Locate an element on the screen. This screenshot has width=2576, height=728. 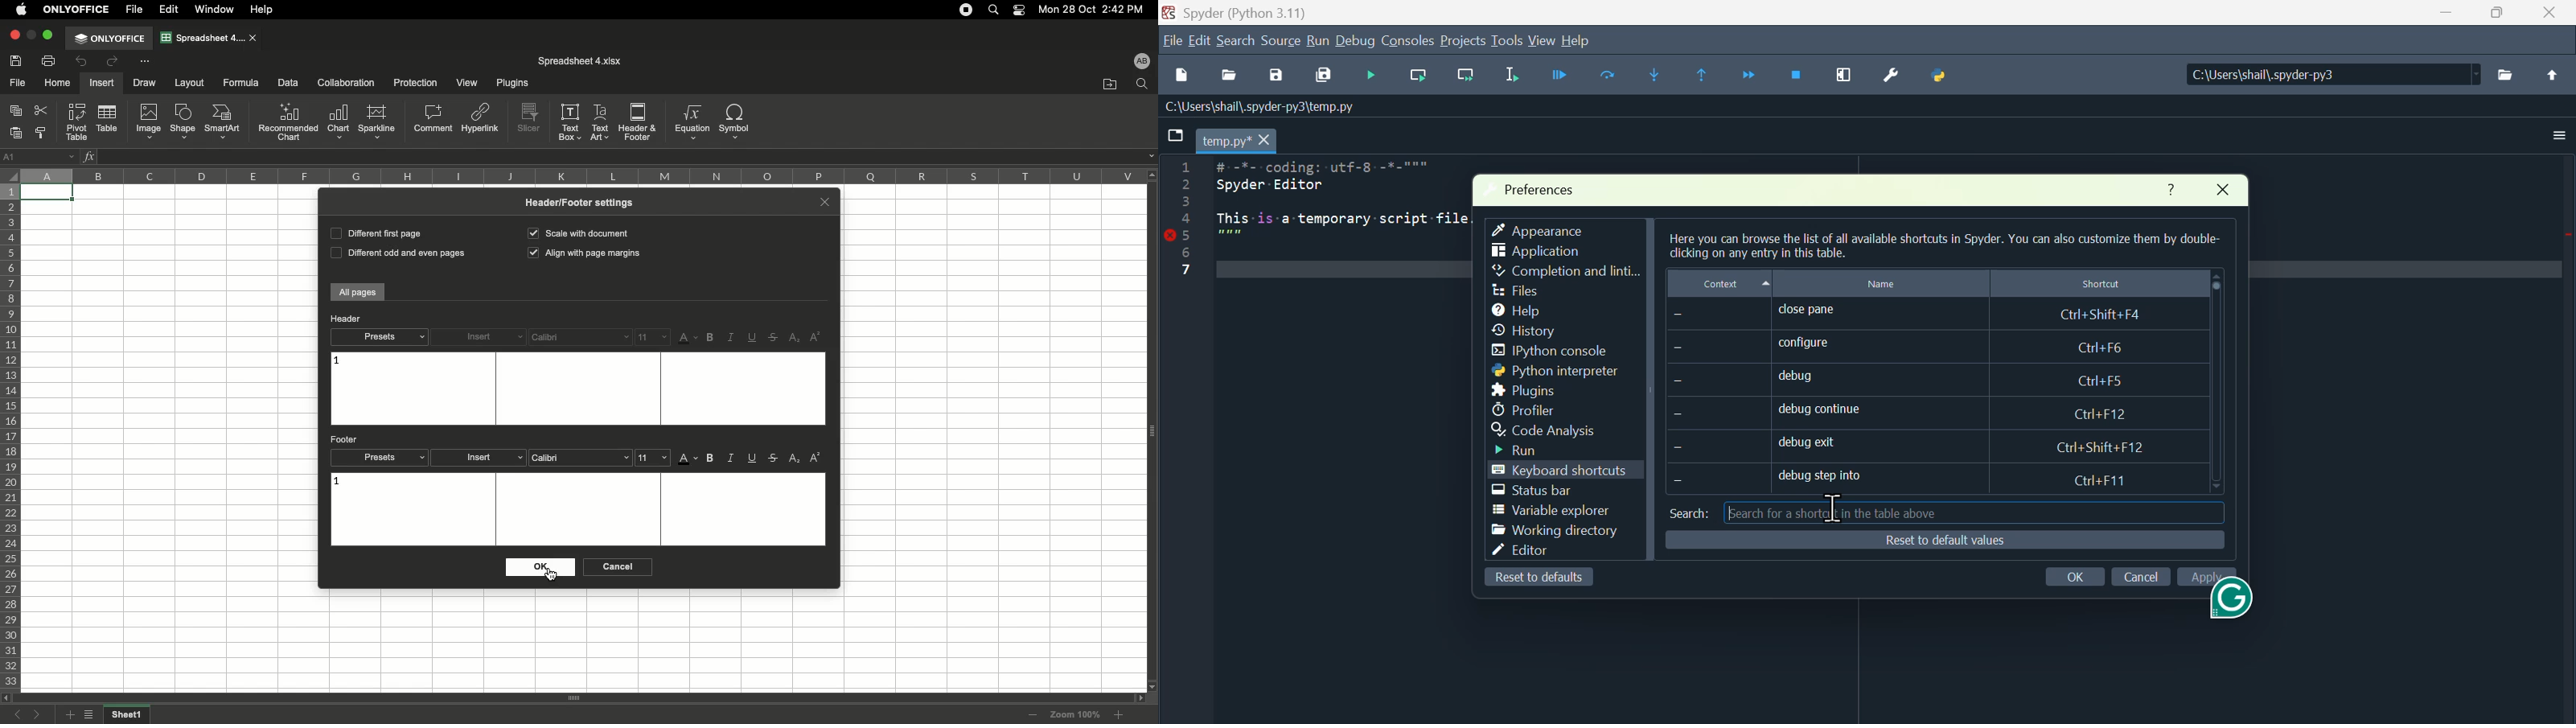
Save as is located at coordinates (1273, 78).